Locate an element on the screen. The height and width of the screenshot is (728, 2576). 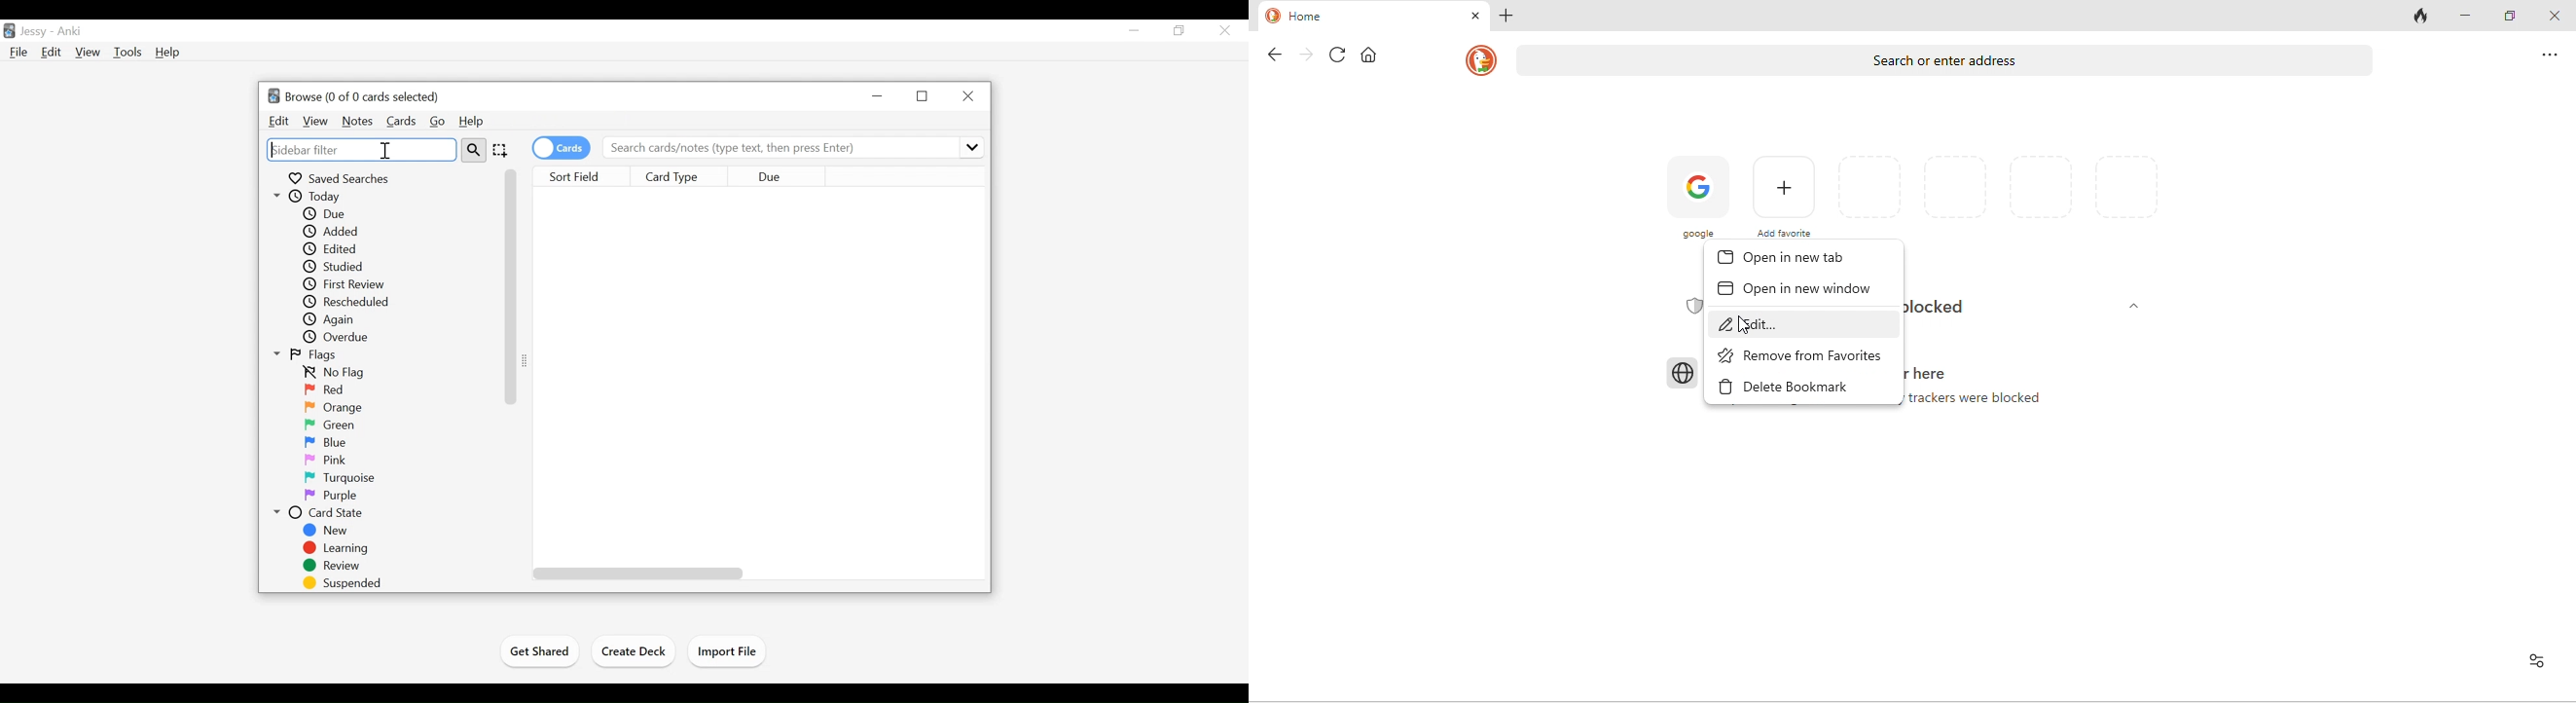
Again is located at coordinates (333, 320).